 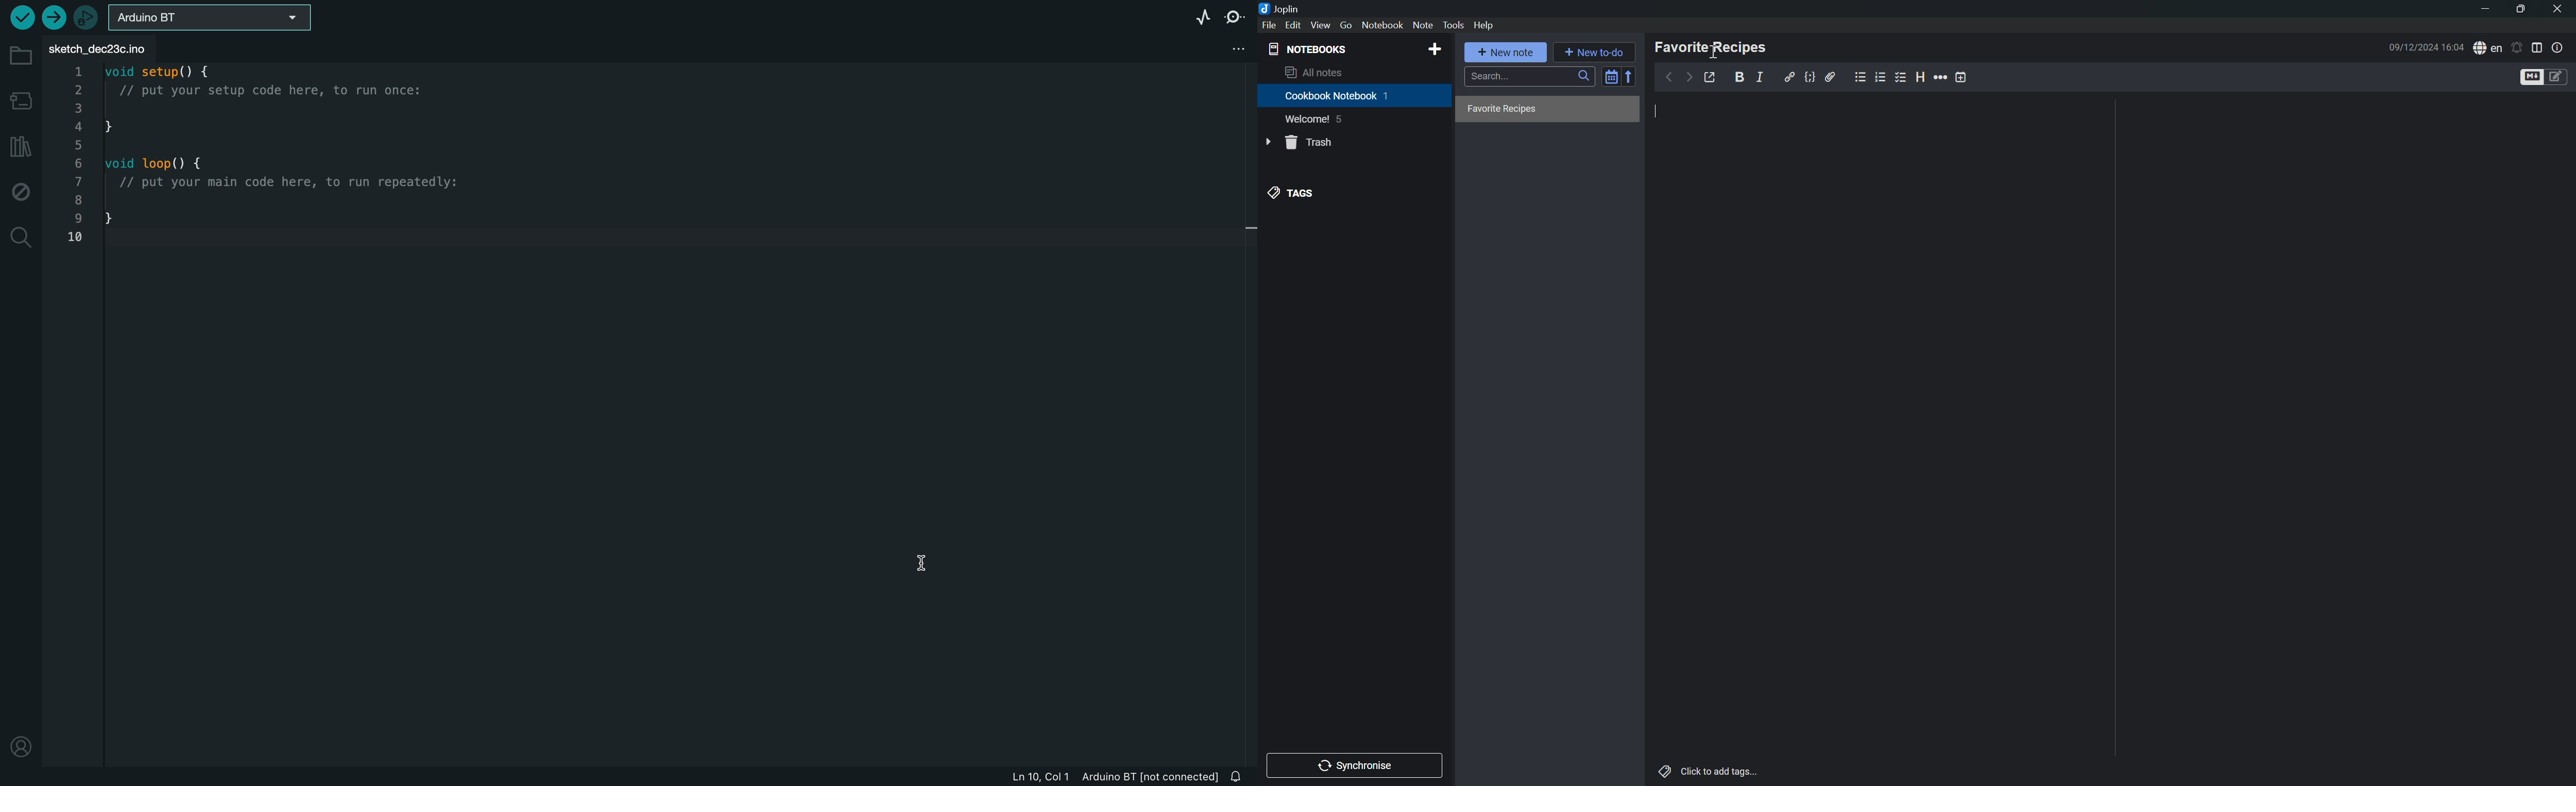 What do you see at coordinates (1356, 765) in the screenshot?
I see `Synchronise` at bounding box center [1356, 765].